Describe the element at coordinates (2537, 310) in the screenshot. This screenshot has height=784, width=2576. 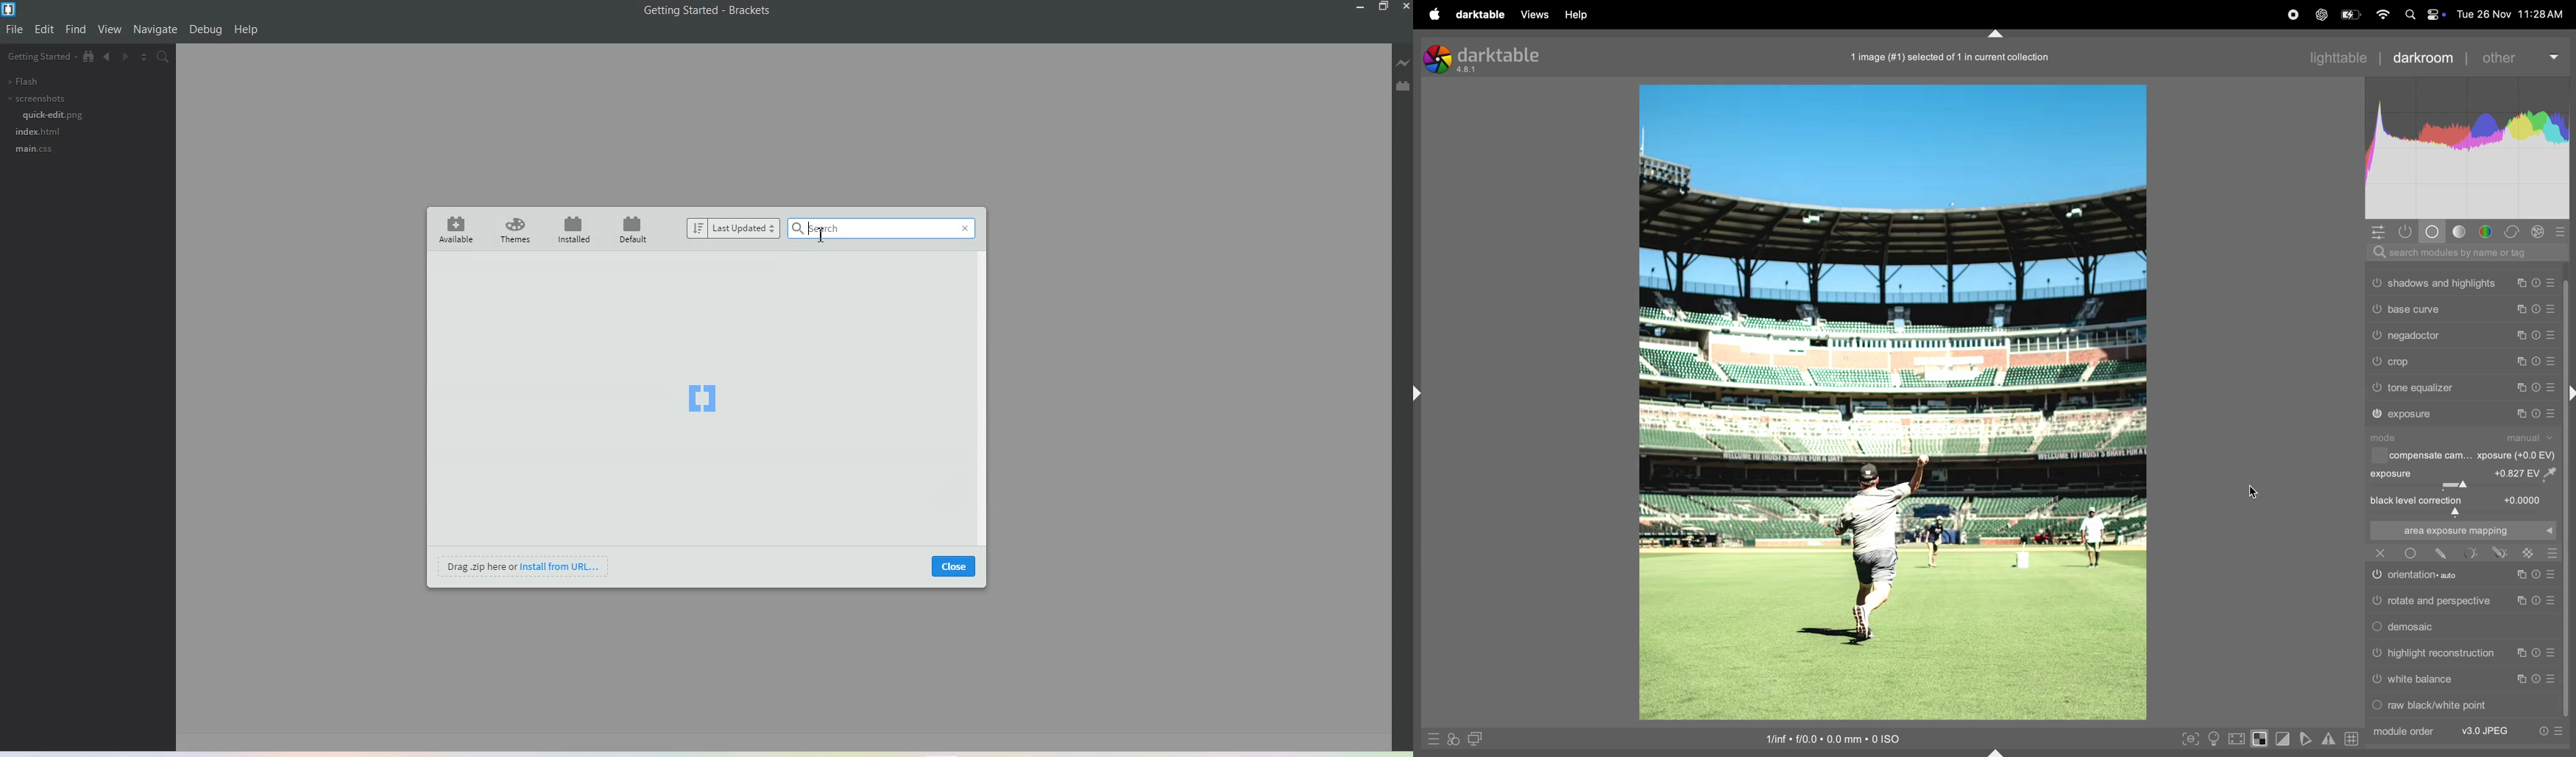
I see `reset presets` at that location.